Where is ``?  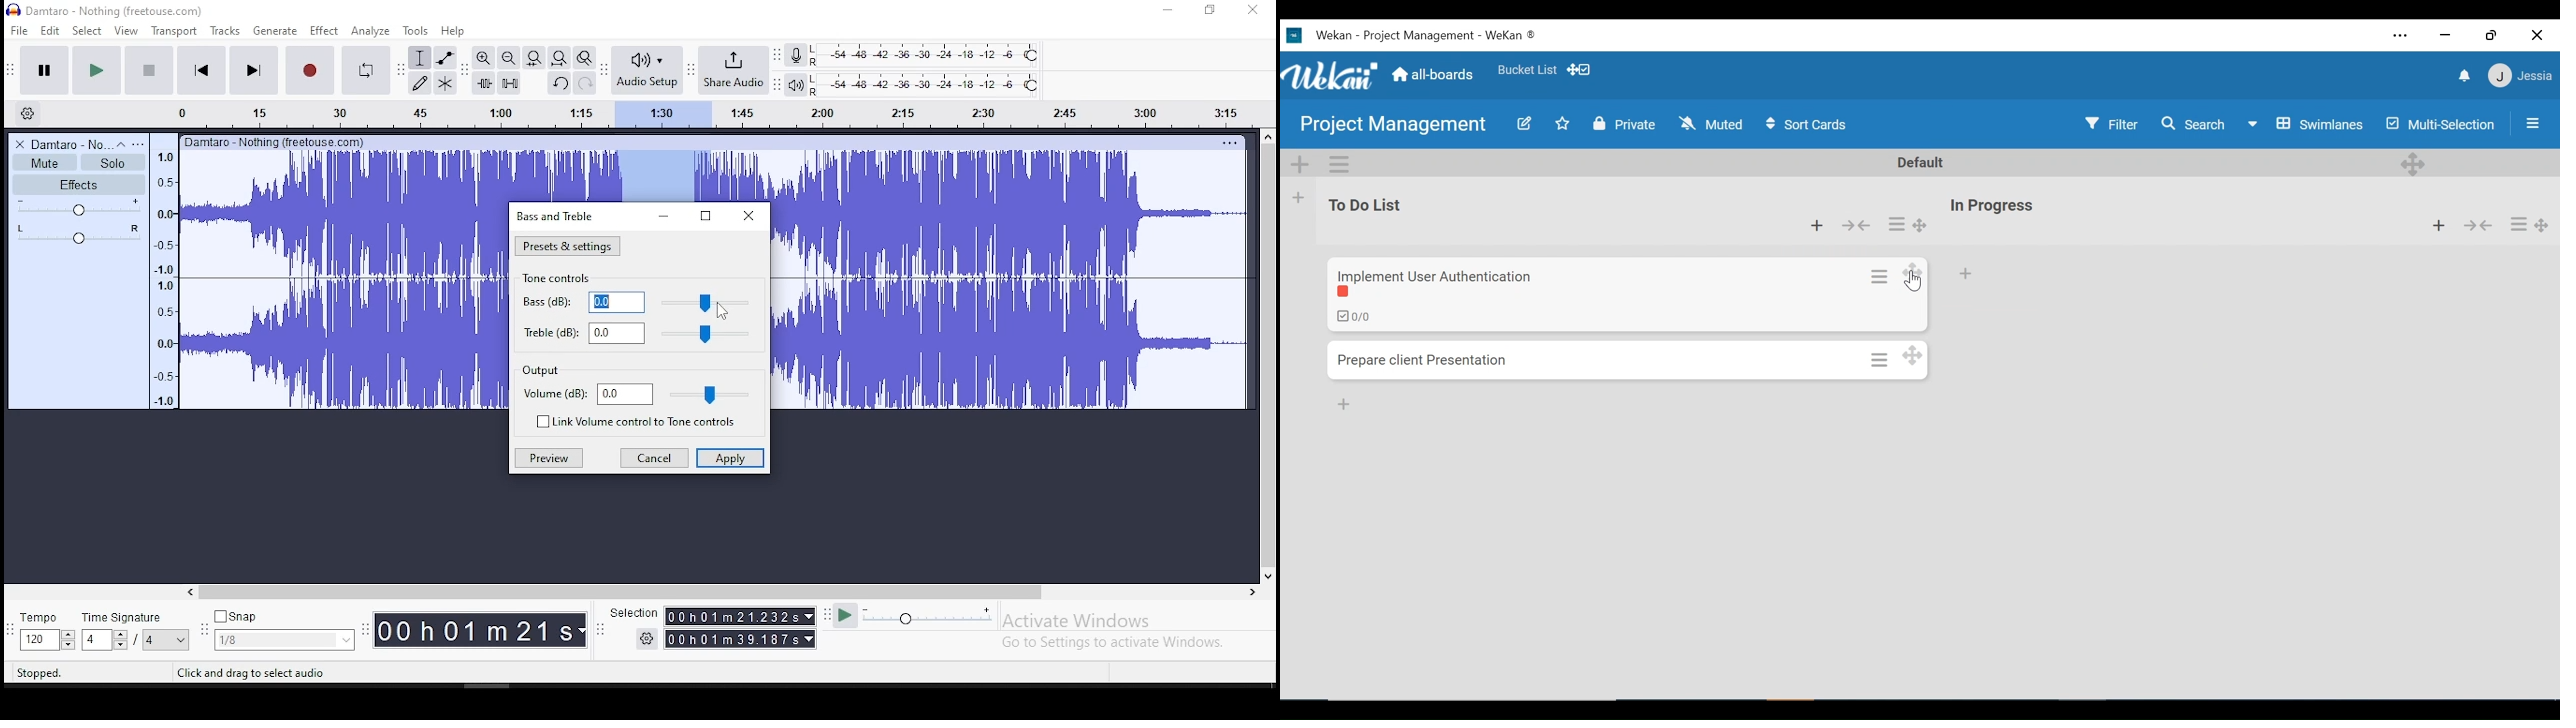  is located at coordinates (465, 69).